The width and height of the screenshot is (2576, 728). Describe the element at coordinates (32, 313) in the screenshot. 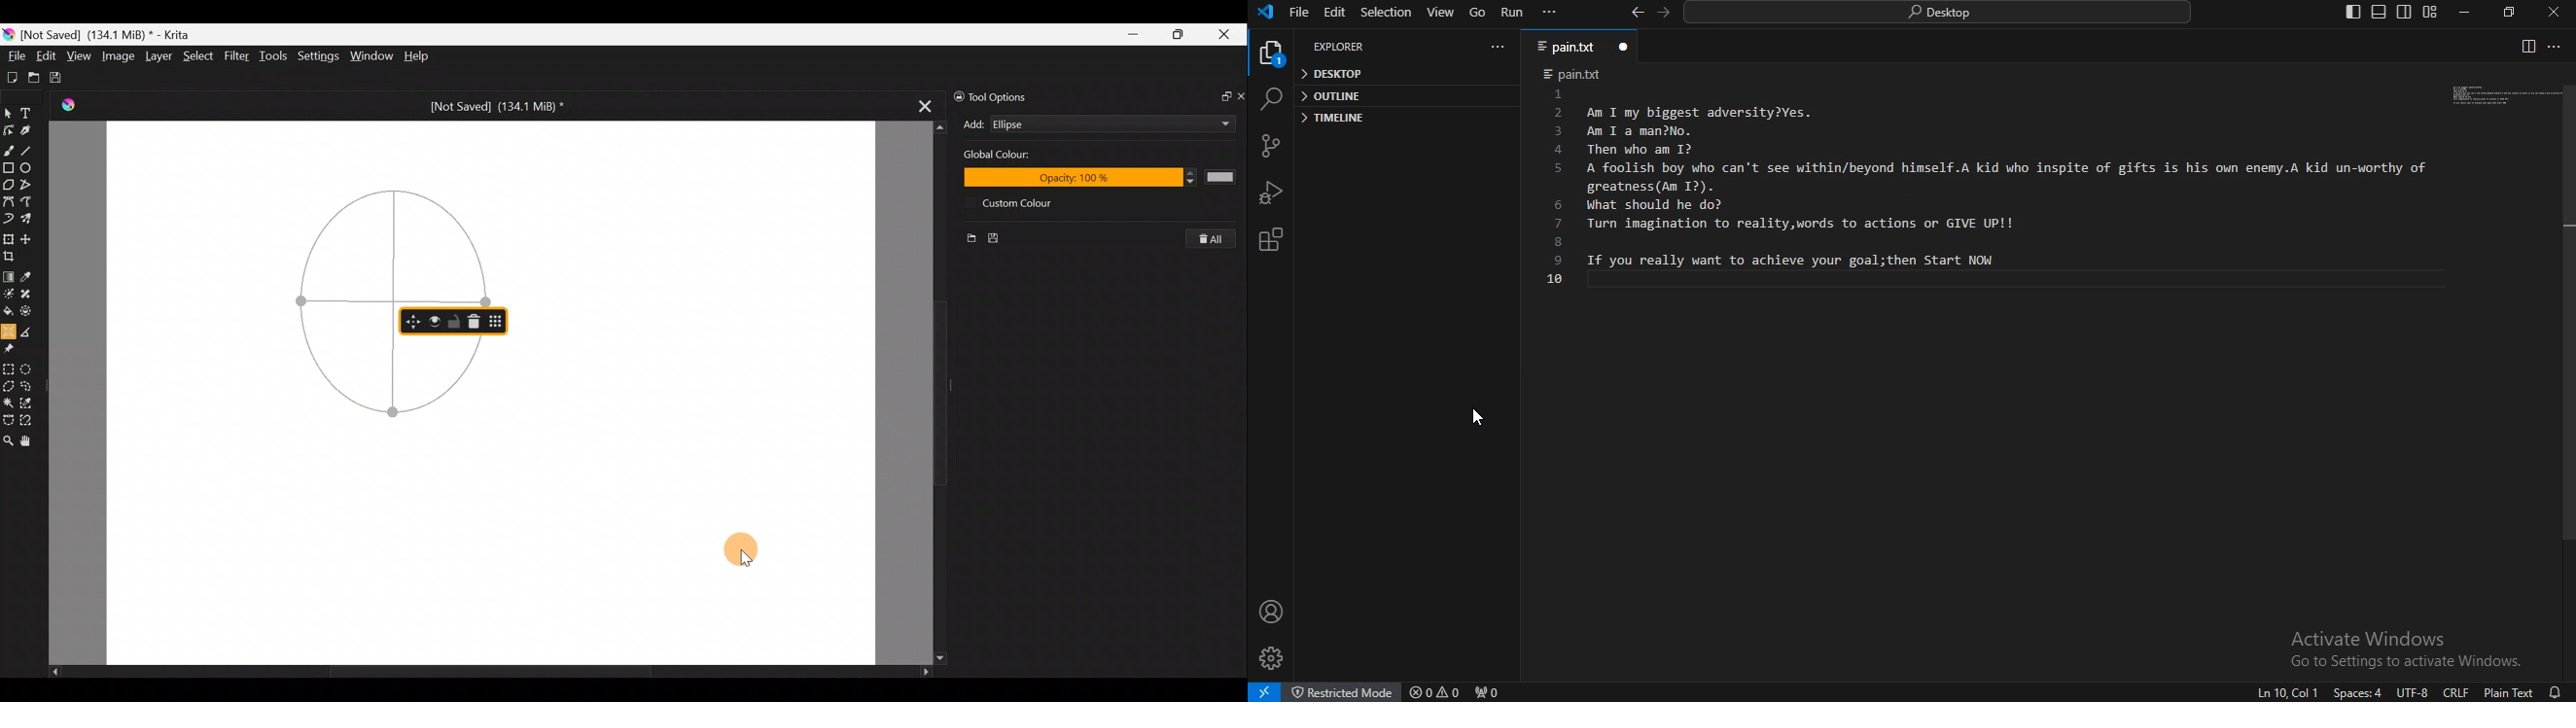

I see `Enclose and fill tool` at that location.